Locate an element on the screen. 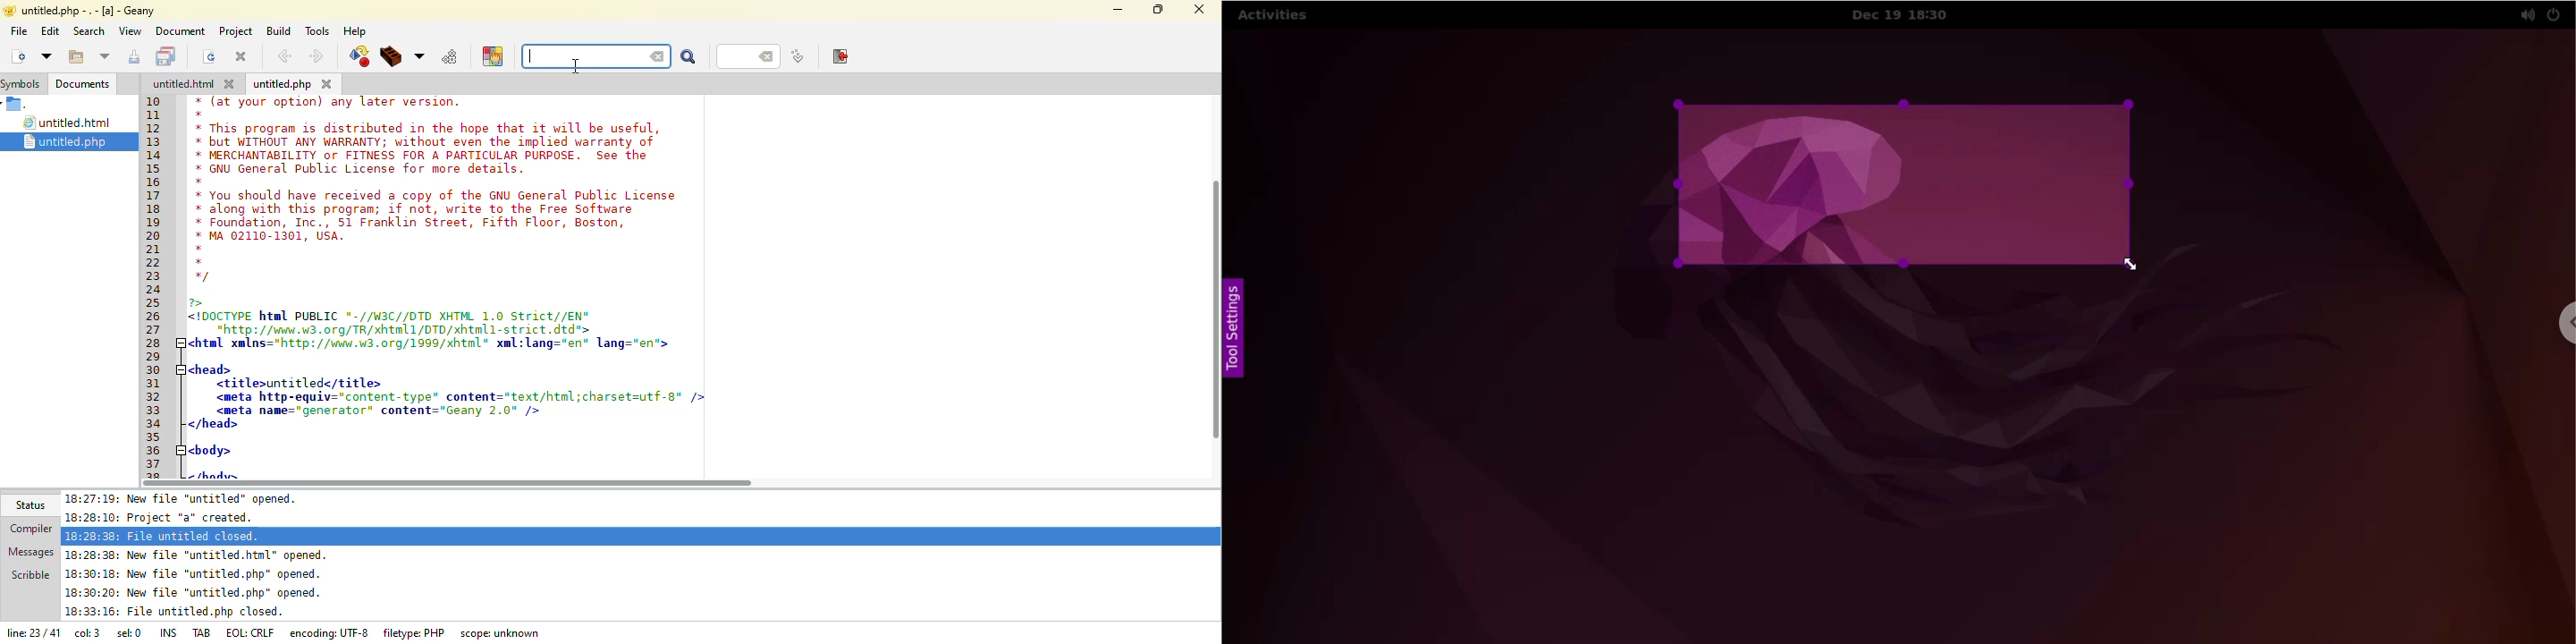  recent is located at coordinates (106, 57).